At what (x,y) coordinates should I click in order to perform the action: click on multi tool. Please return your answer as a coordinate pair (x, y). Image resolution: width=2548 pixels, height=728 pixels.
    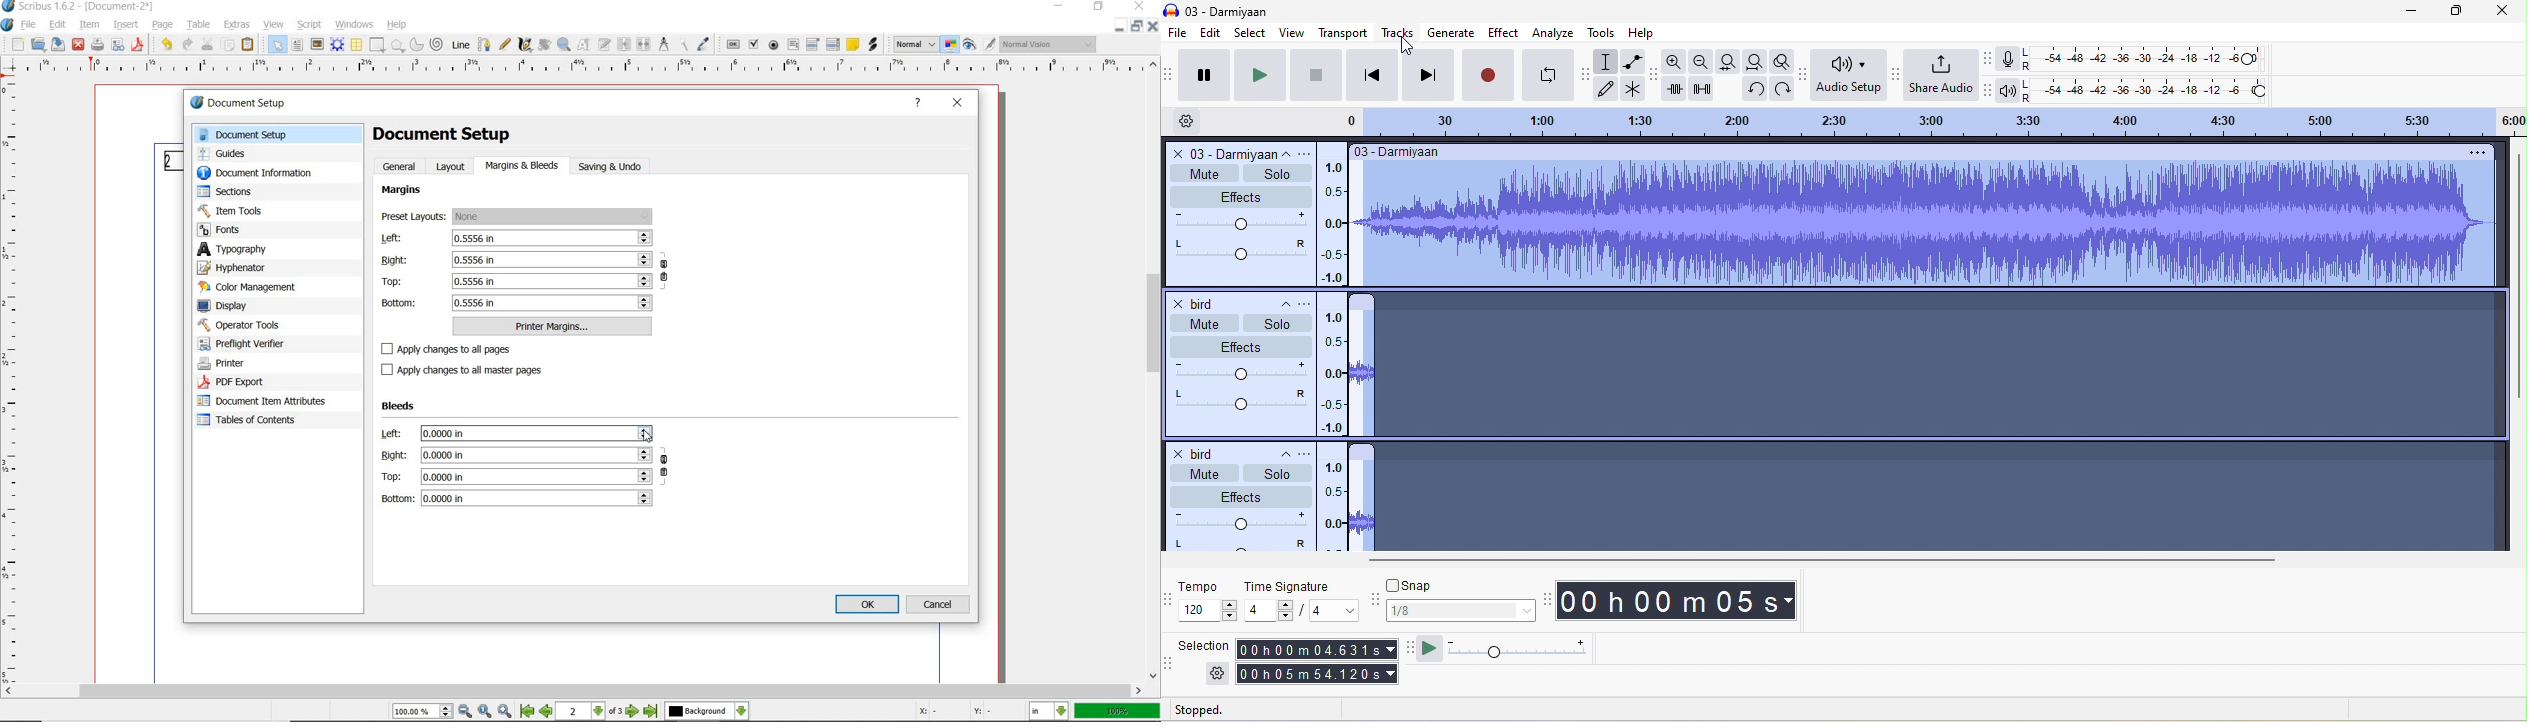
    Looking at the image, I should click on (1634, 91).